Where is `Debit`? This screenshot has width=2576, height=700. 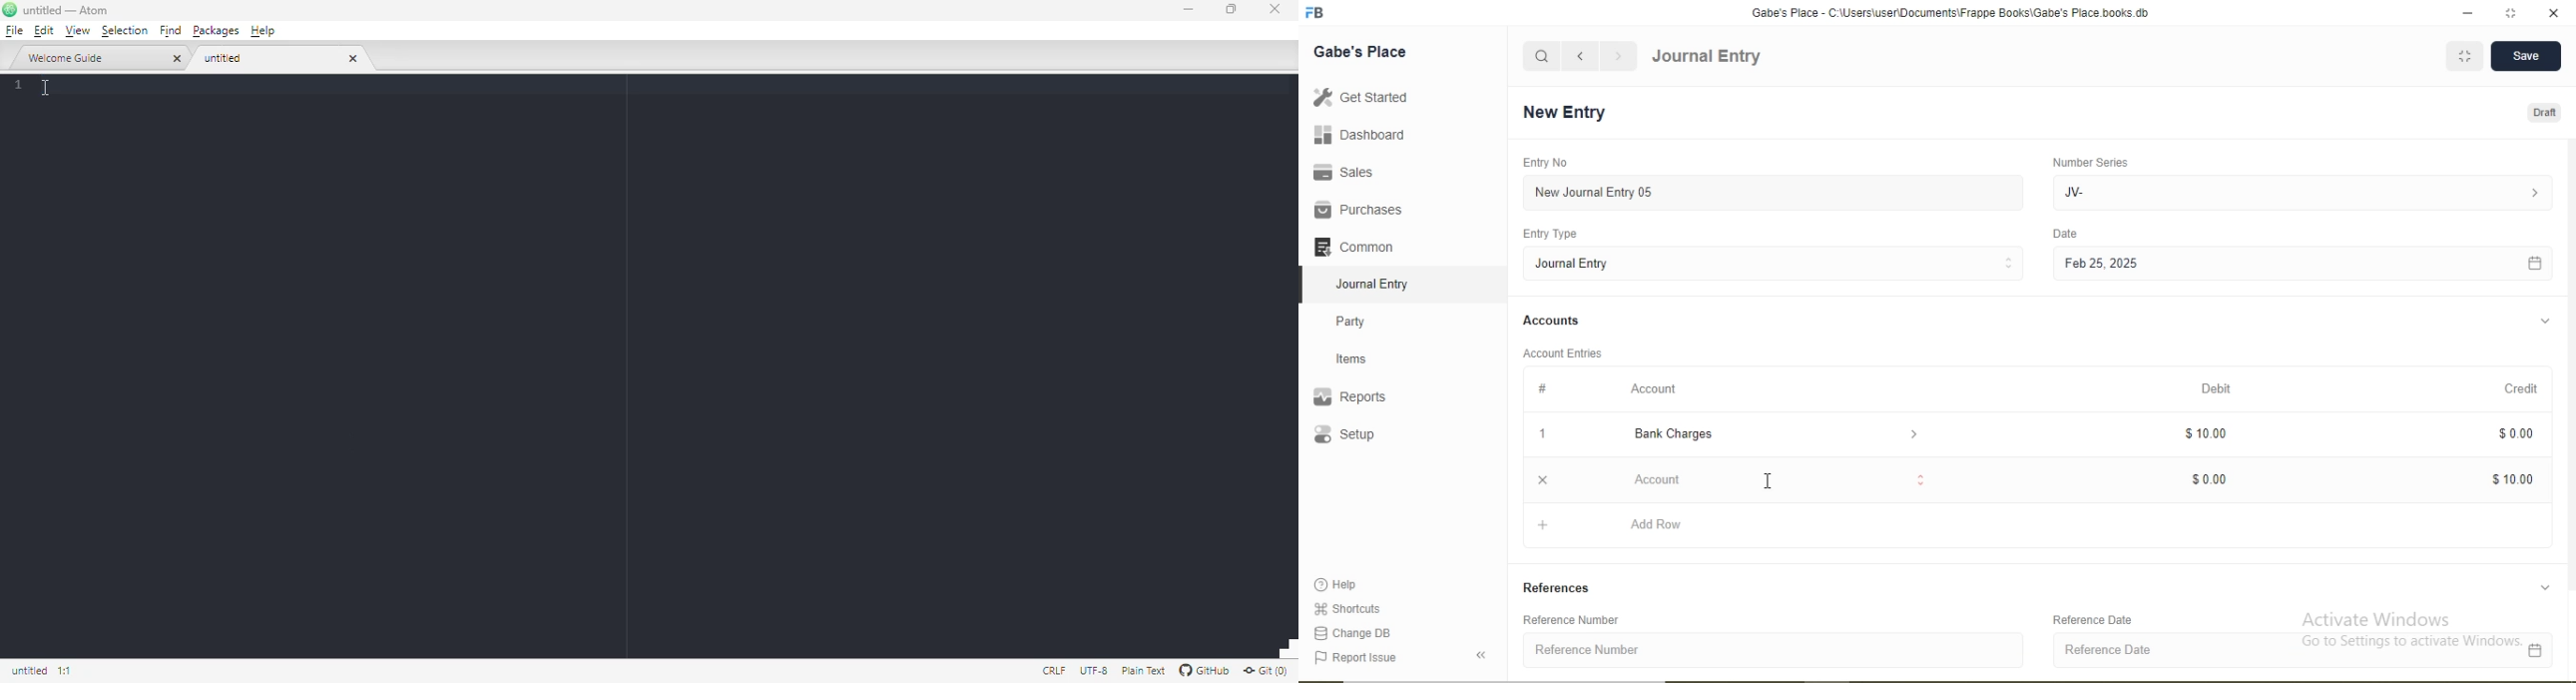
Debit is located at coordinates (2219, 389).